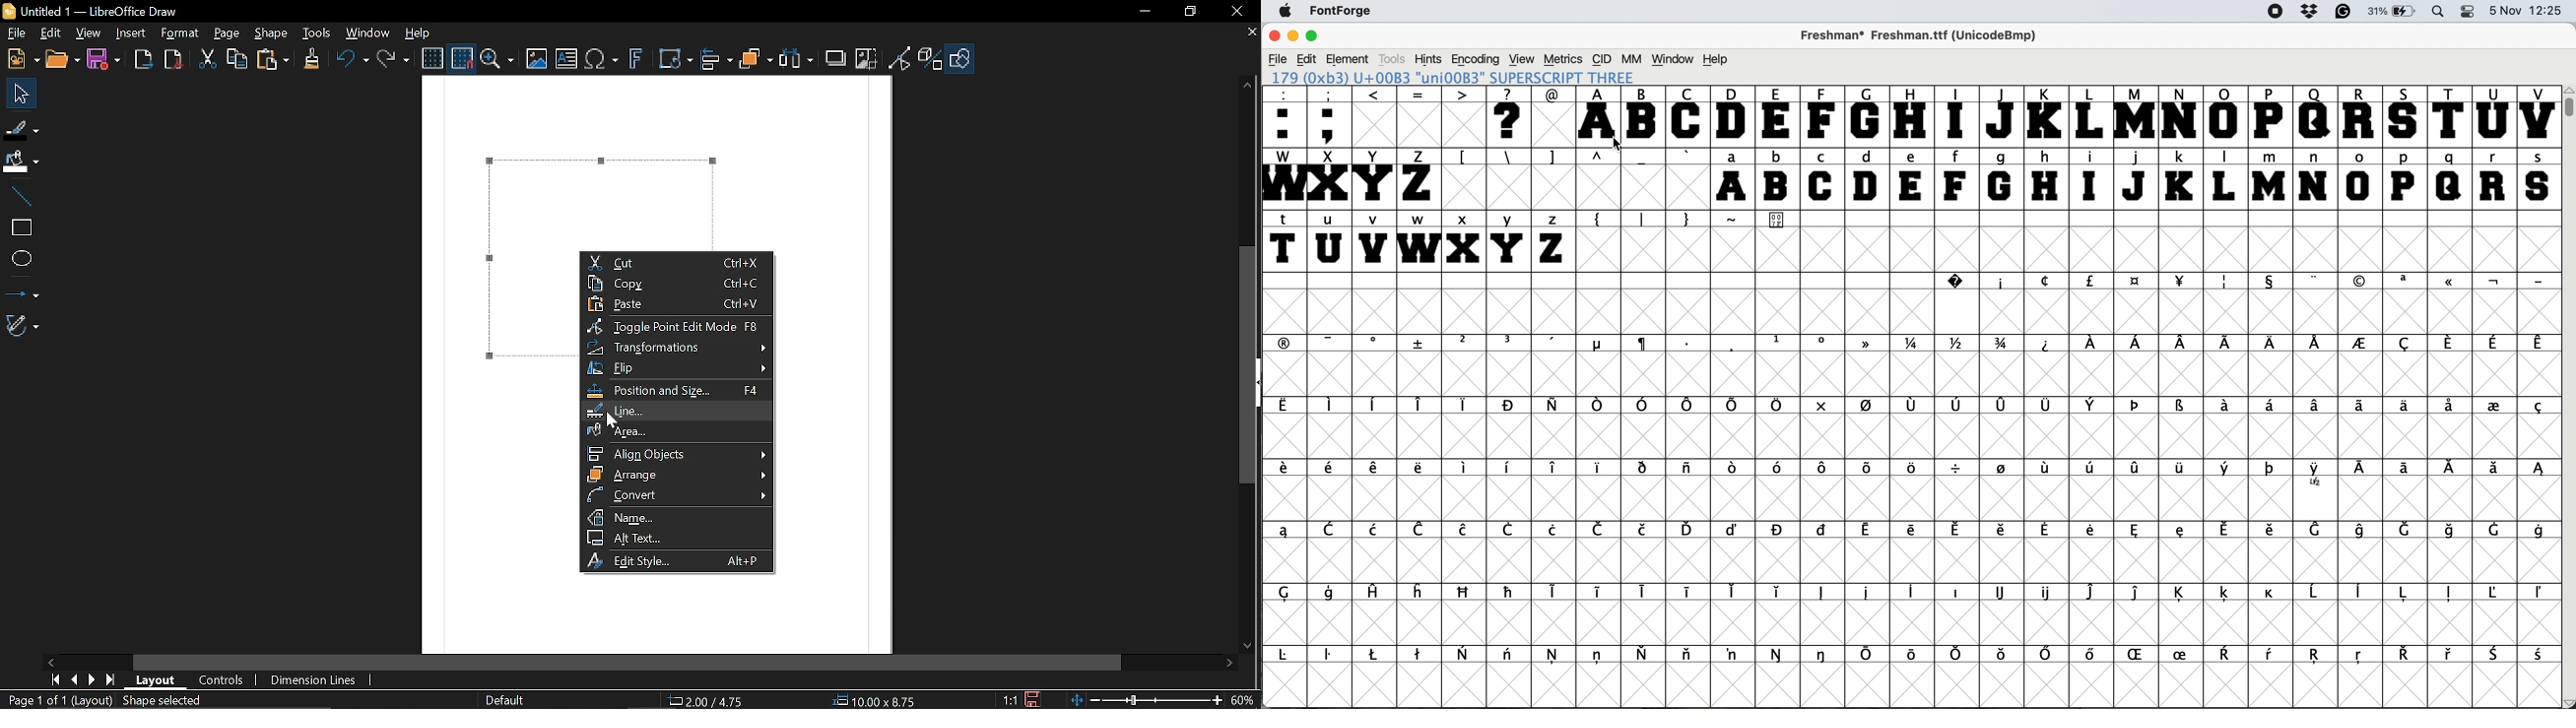 This screenshot has width=2576, height=728. Describe the element at coordinates (866, 58) in the screenshot. I see `Crop` at that location.